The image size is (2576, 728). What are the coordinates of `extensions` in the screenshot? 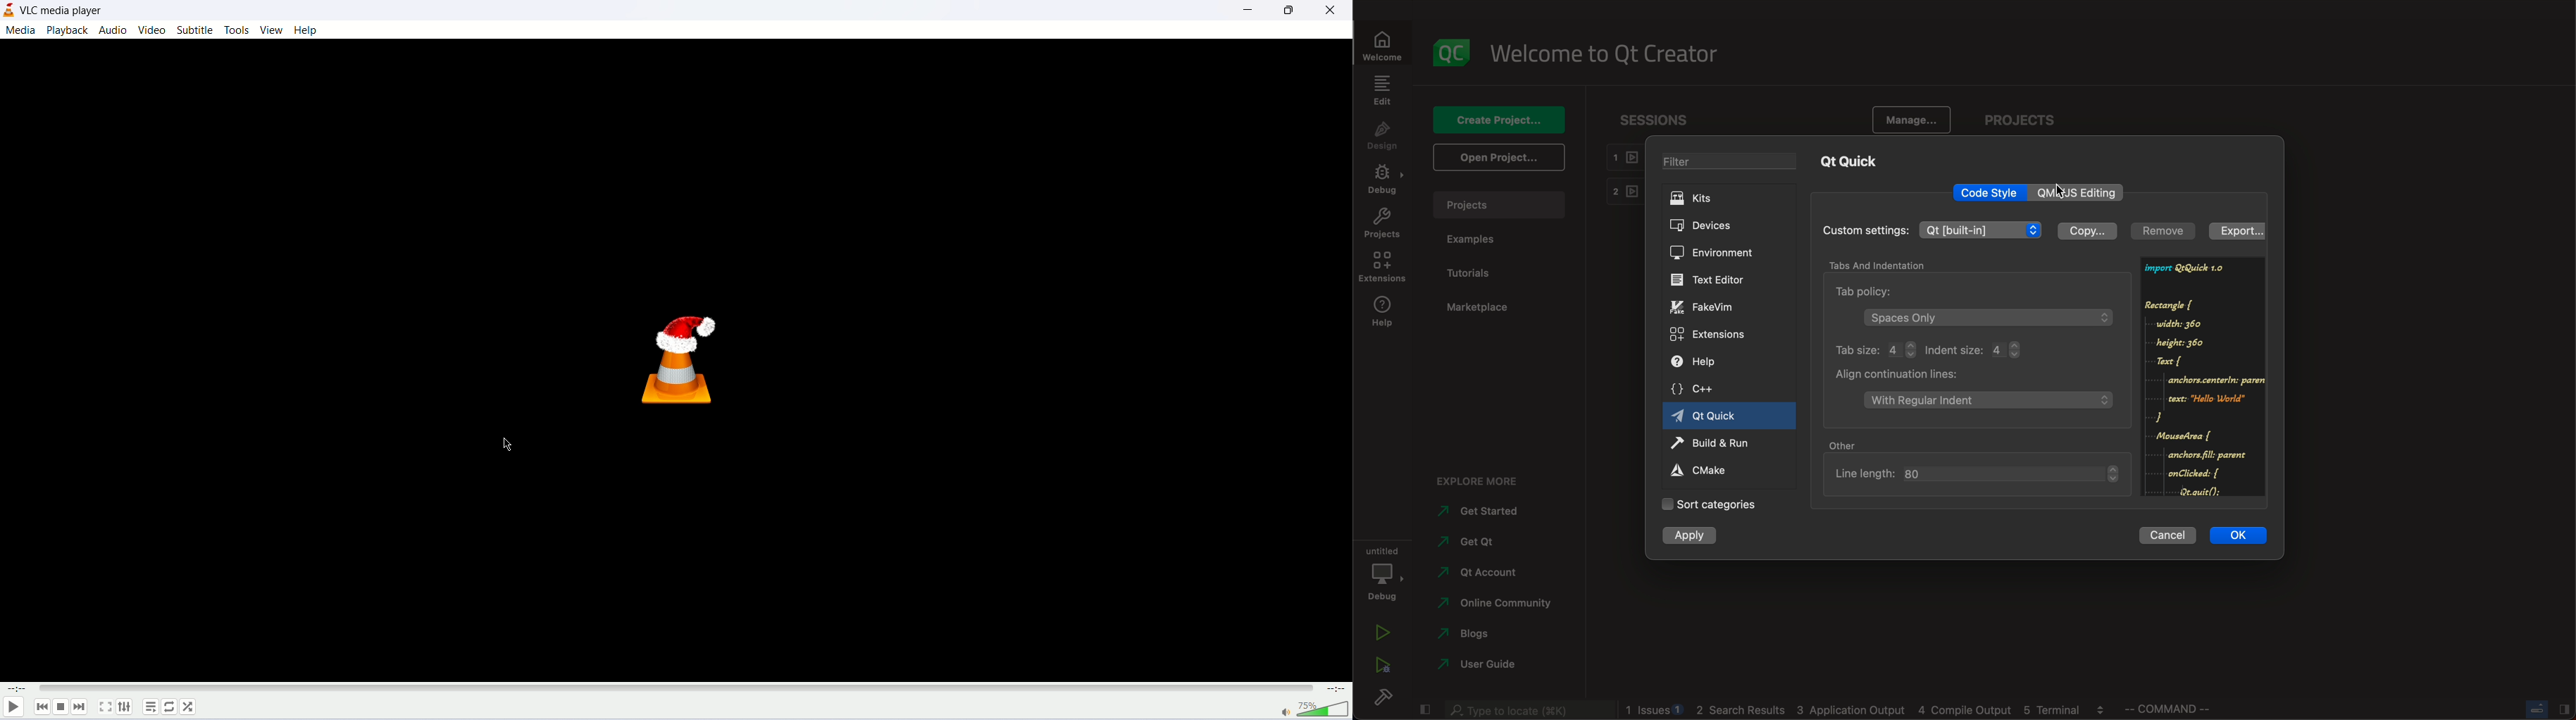 It's located at (1381, 267).